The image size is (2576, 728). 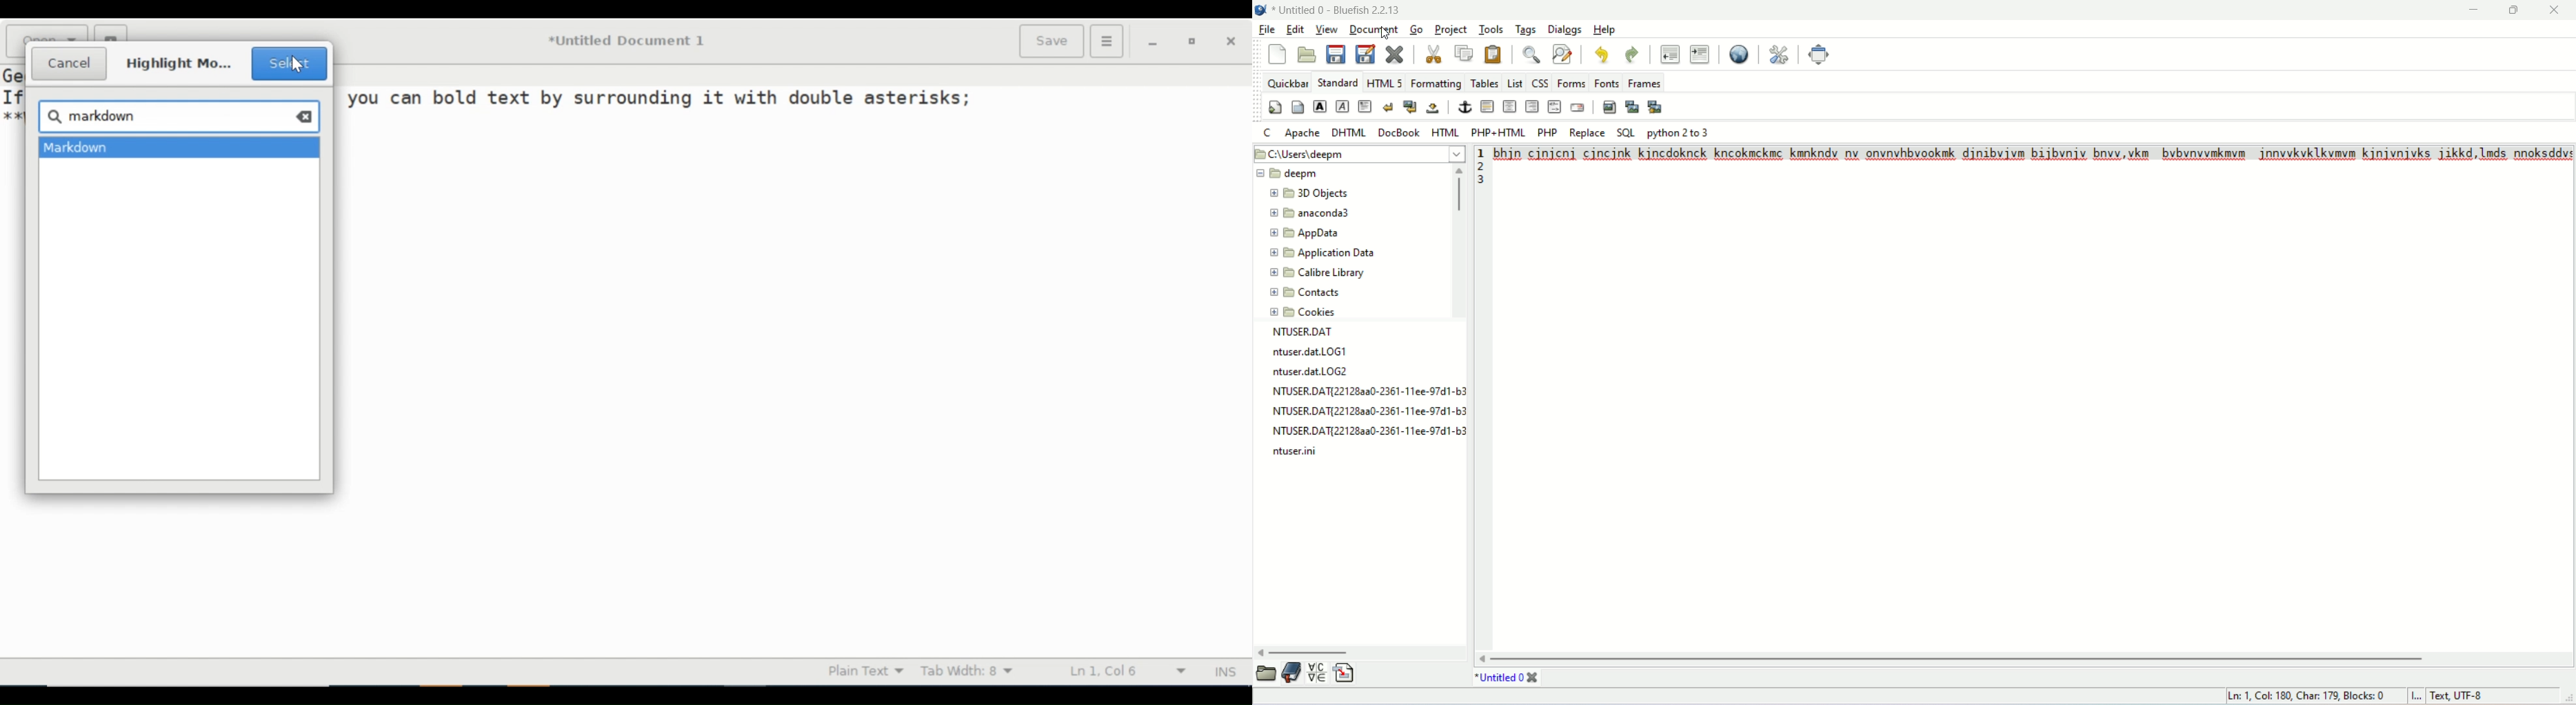 What do you see at coordinates (1269, 30) in the screenshot?
I see `file` at bounding box center [1269, 30].